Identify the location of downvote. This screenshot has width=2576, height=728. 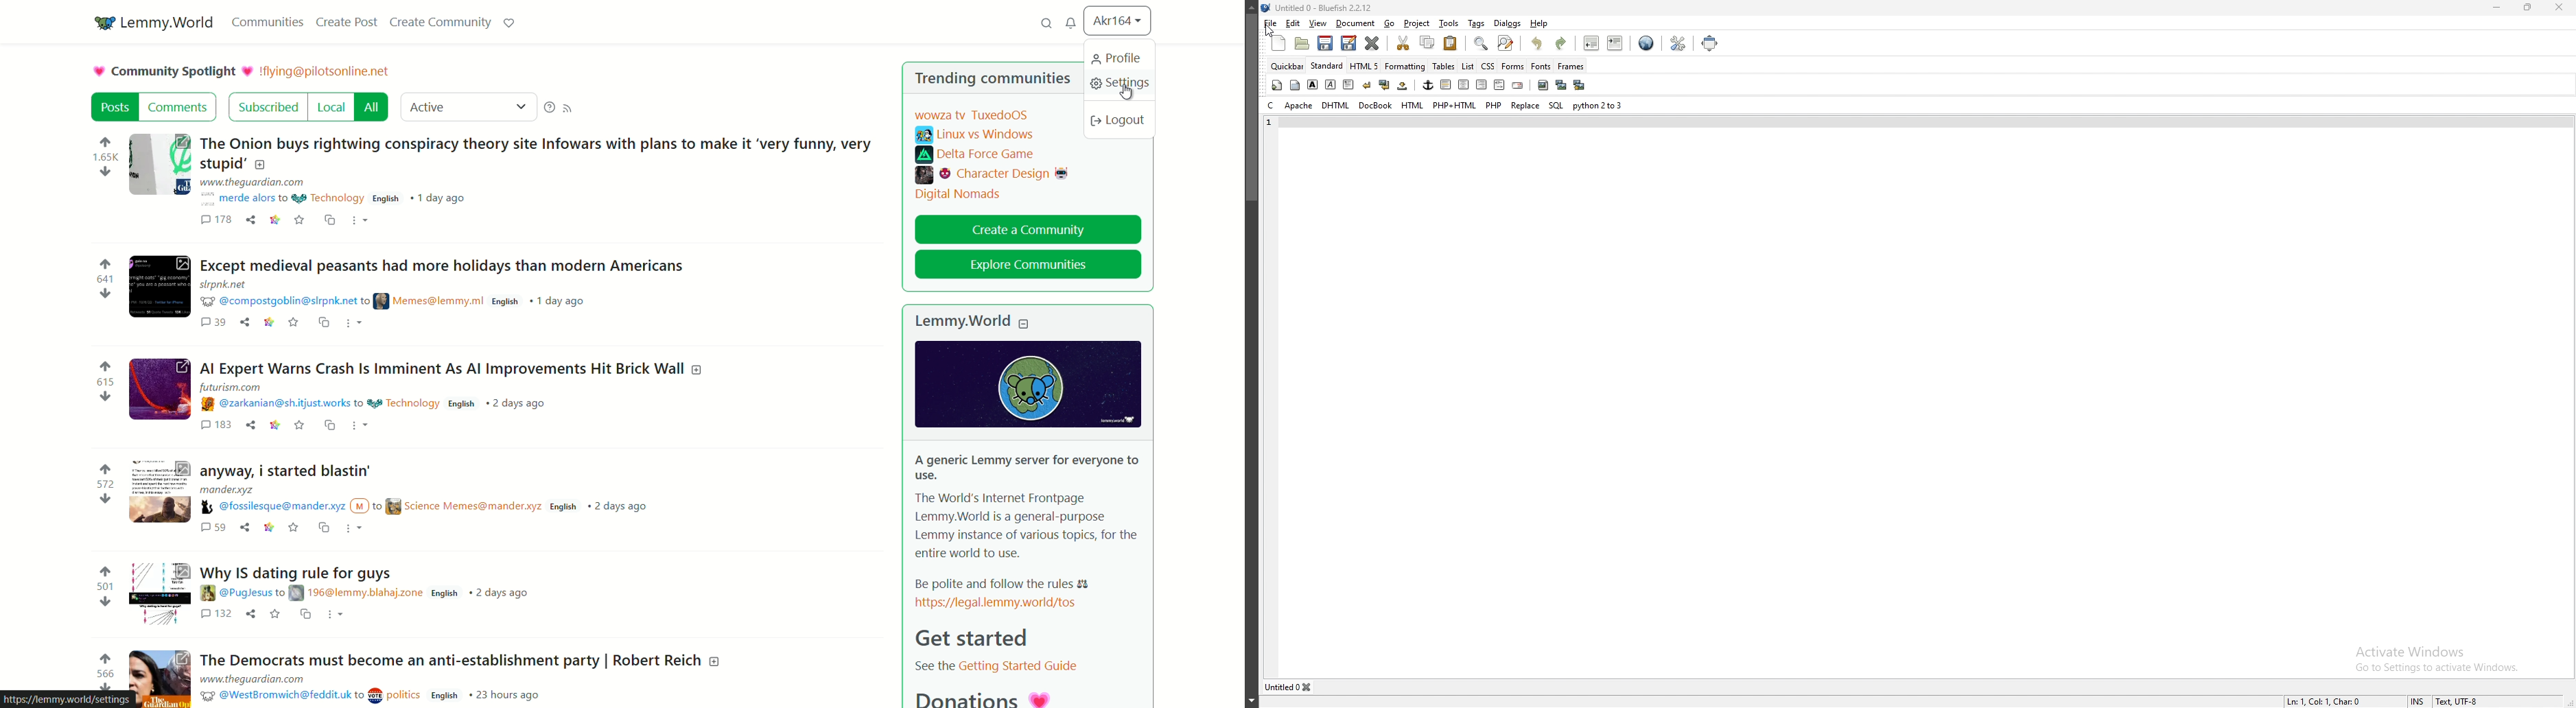
(105, 498).